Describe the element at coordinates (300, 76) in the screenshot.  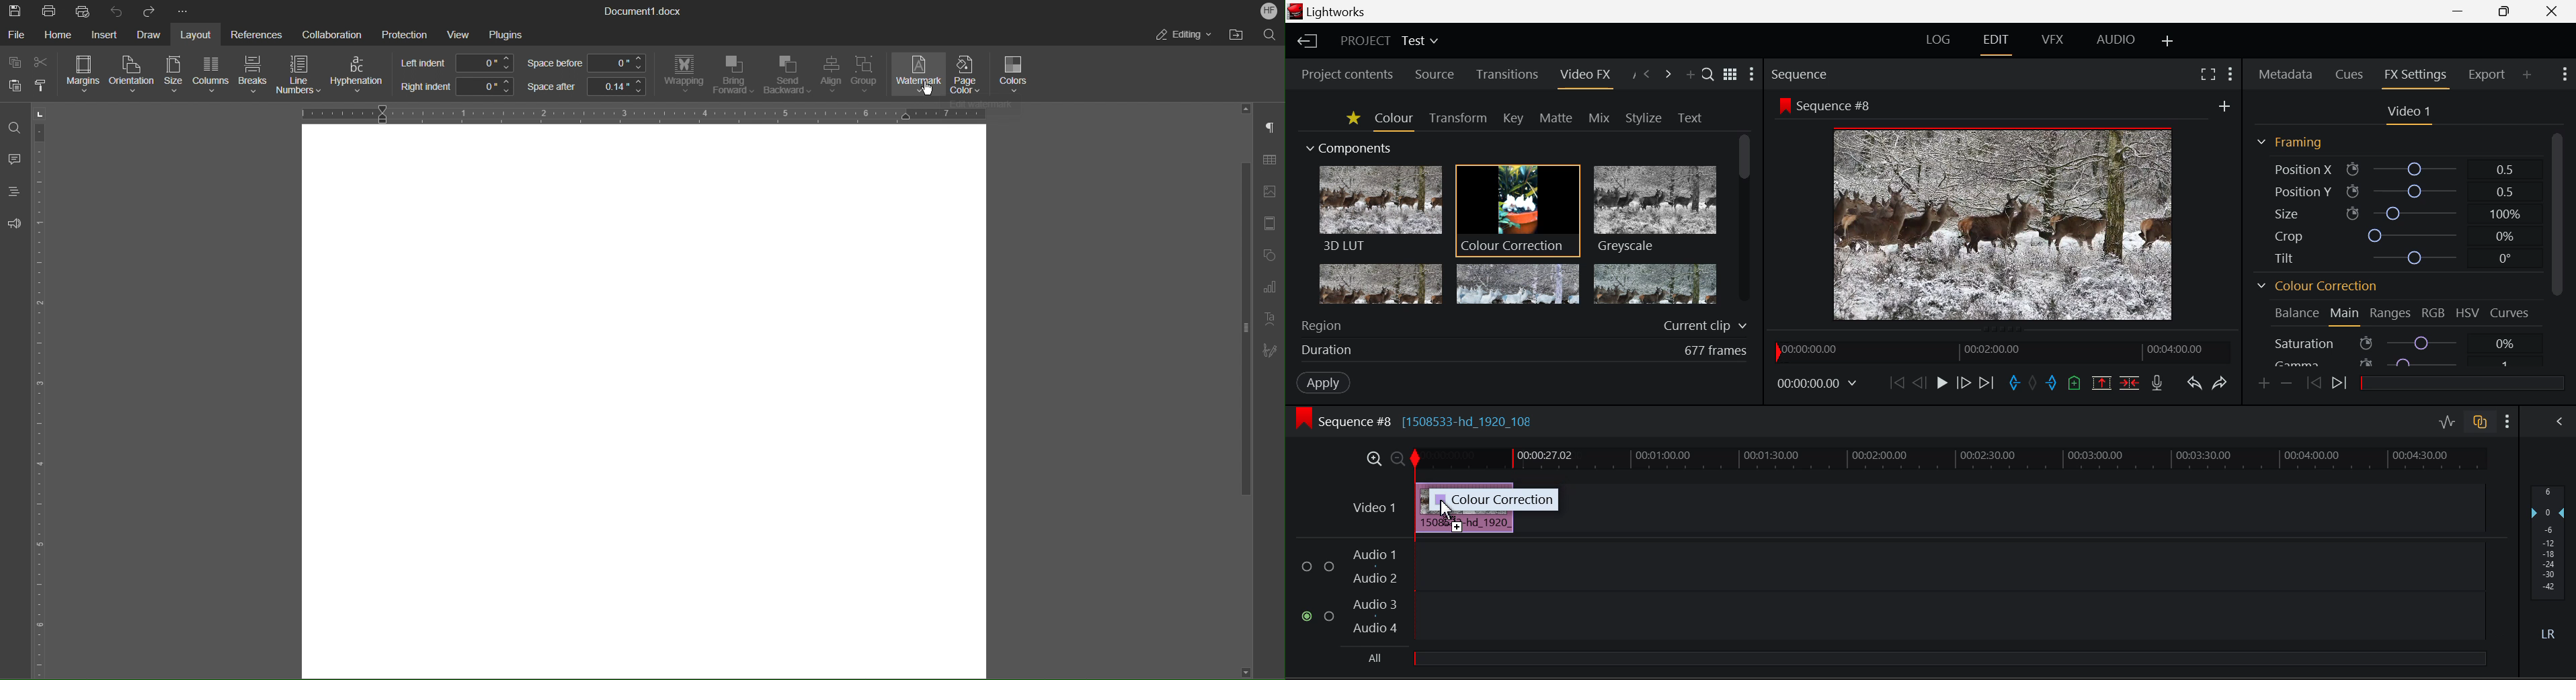
I see `Line Numbers` at that location.